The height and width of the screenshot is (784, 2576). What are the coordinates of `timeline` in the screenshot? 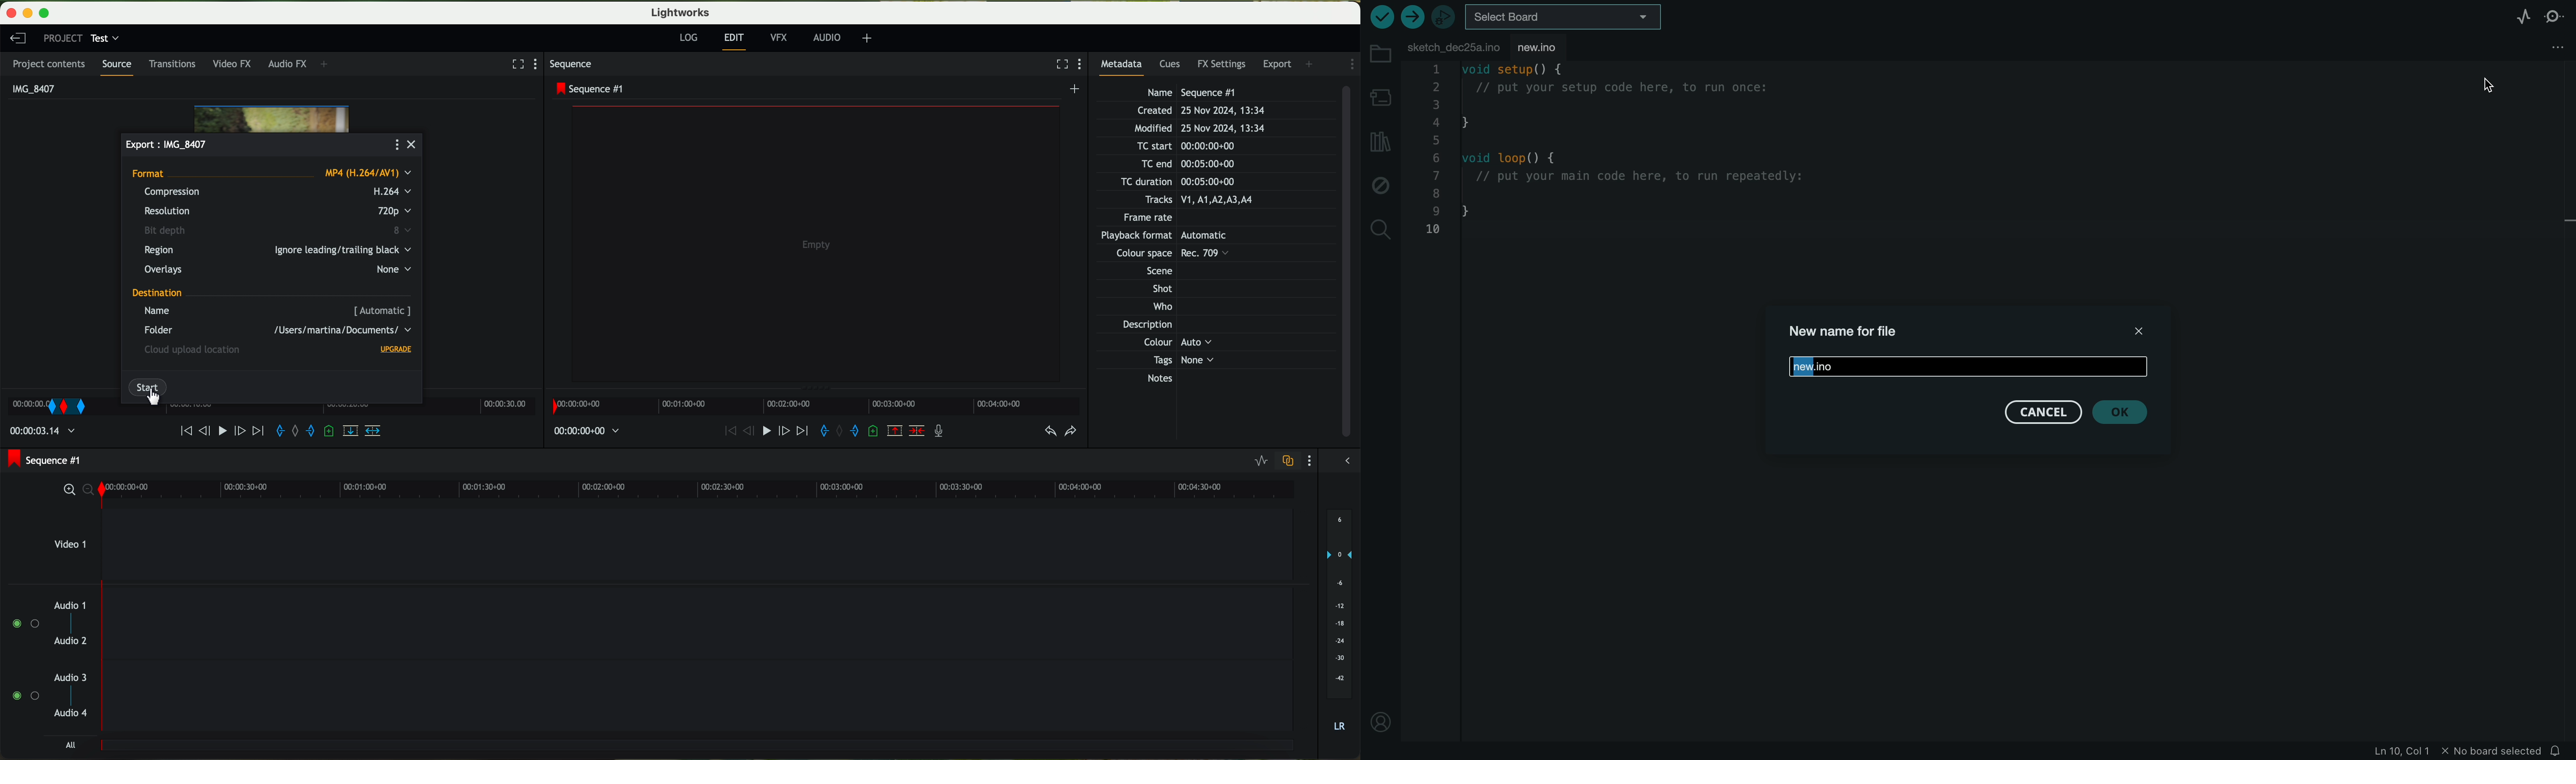 It's located at (815, 406).